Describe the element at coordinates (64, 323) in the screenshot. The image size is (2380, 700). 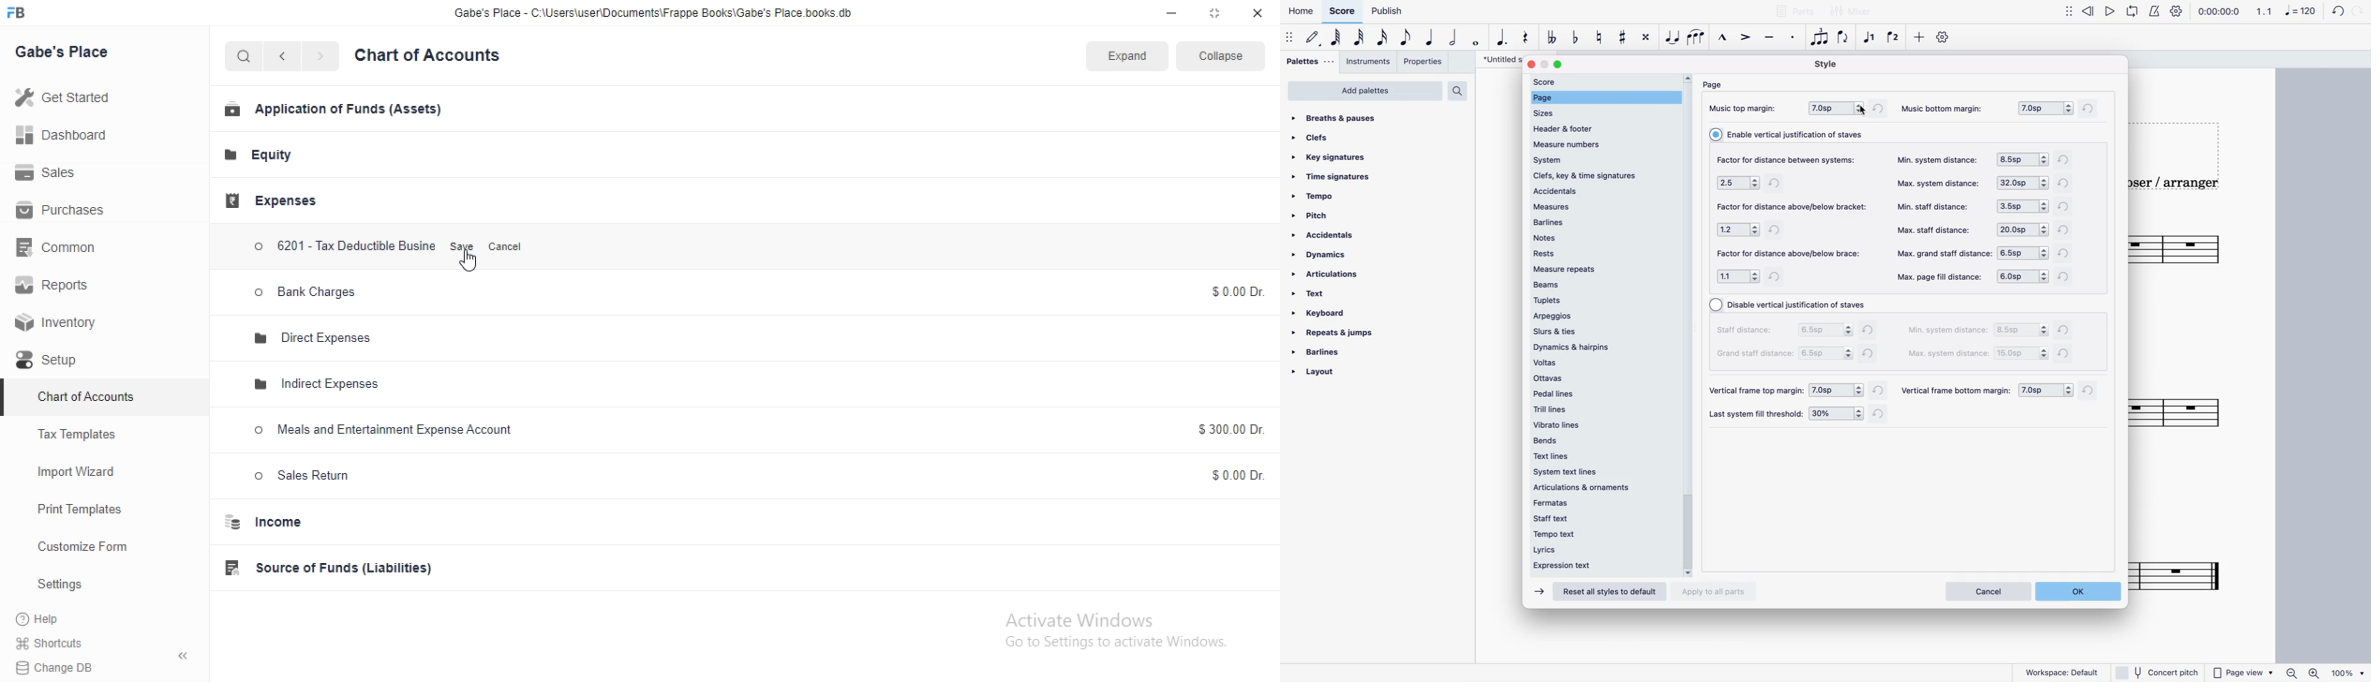
I see `Inventory` at that location.